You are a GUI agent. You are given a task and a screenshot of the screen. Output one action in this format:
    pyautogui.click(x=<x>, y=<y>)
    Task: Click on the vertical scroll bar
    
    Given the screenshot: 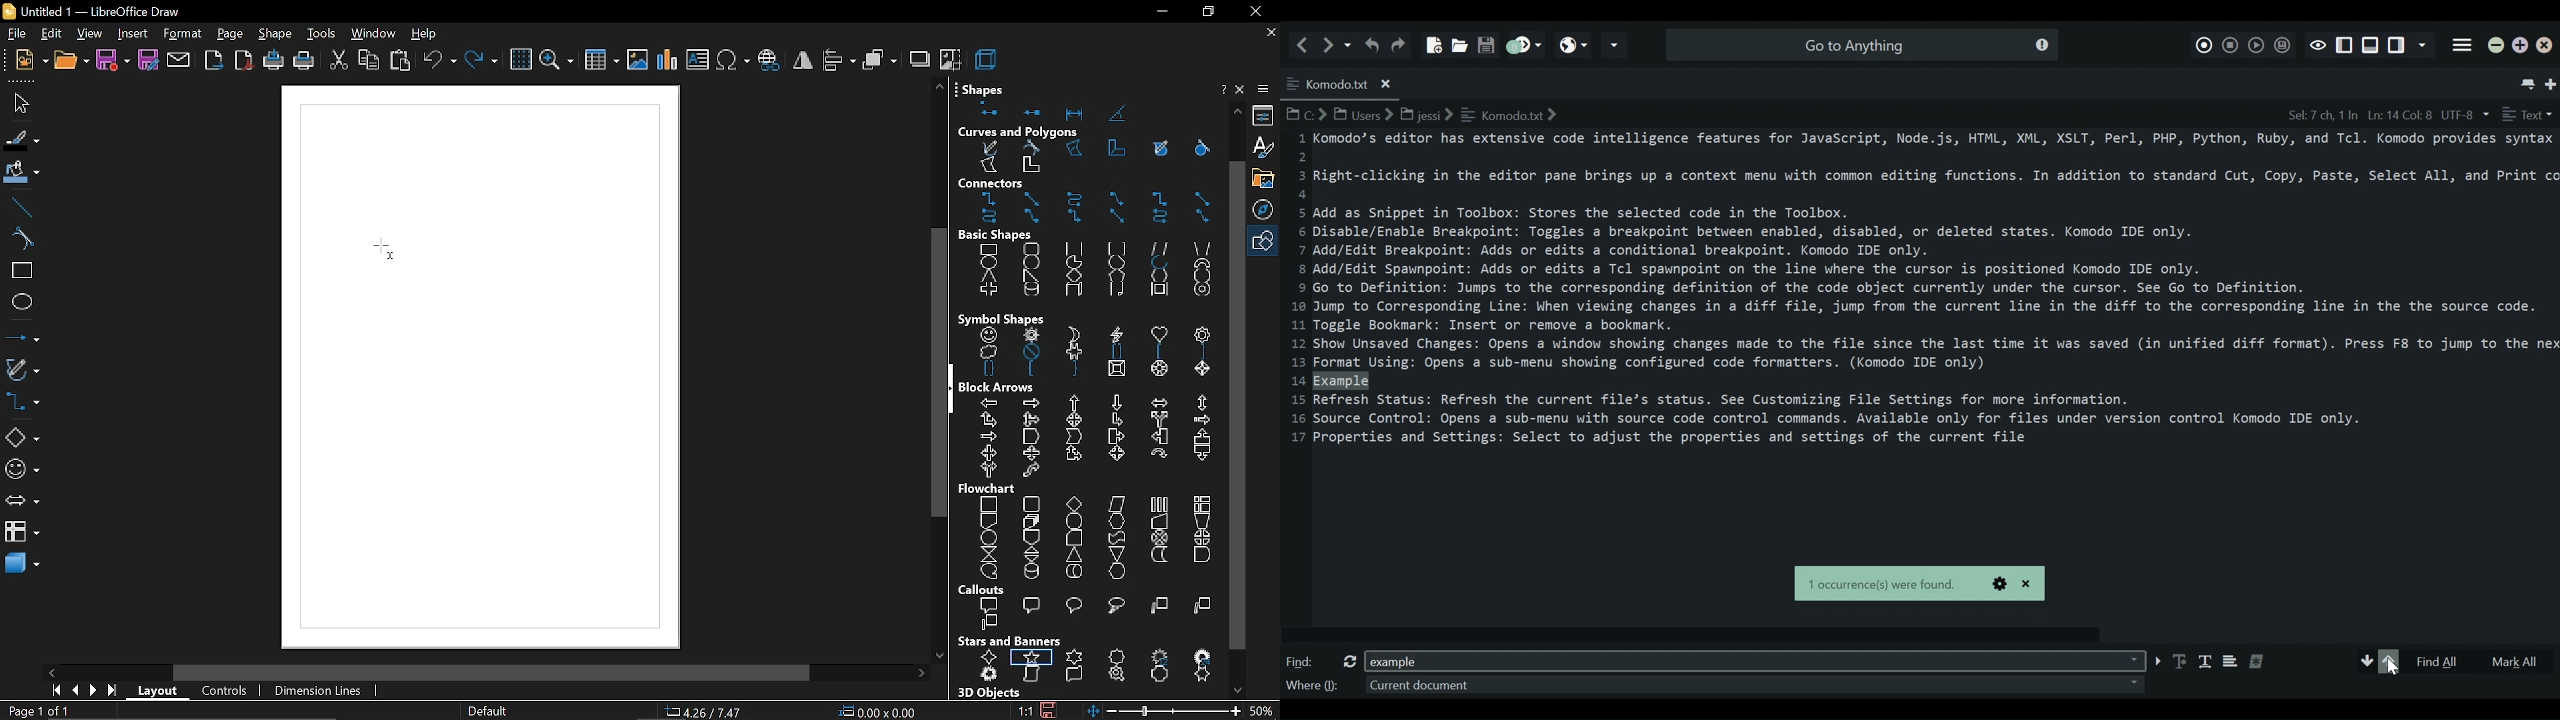 What is the action you would take?
    pyautogui.click(x=939, y=372)
    